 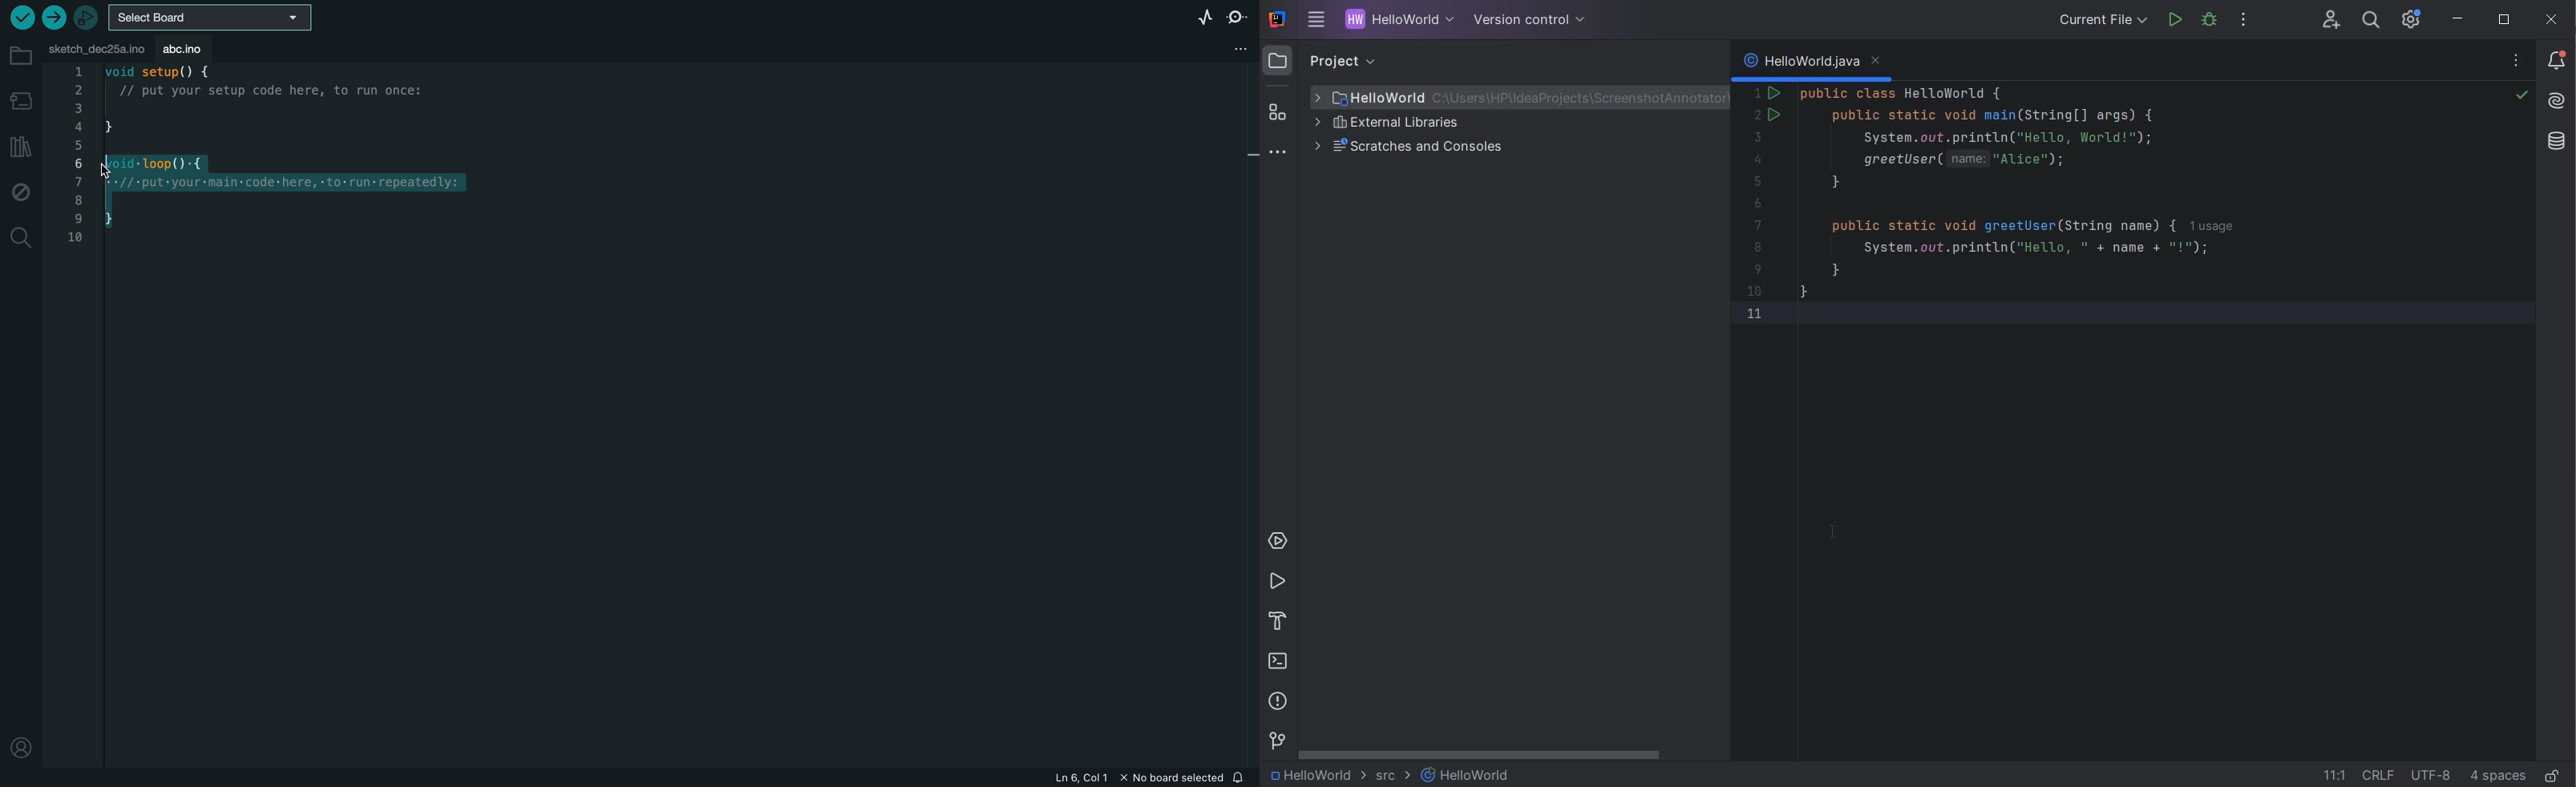 What do you see at coordinates (328, 161) in the screenshot?
I see `code` at bounding box center [328, 161].